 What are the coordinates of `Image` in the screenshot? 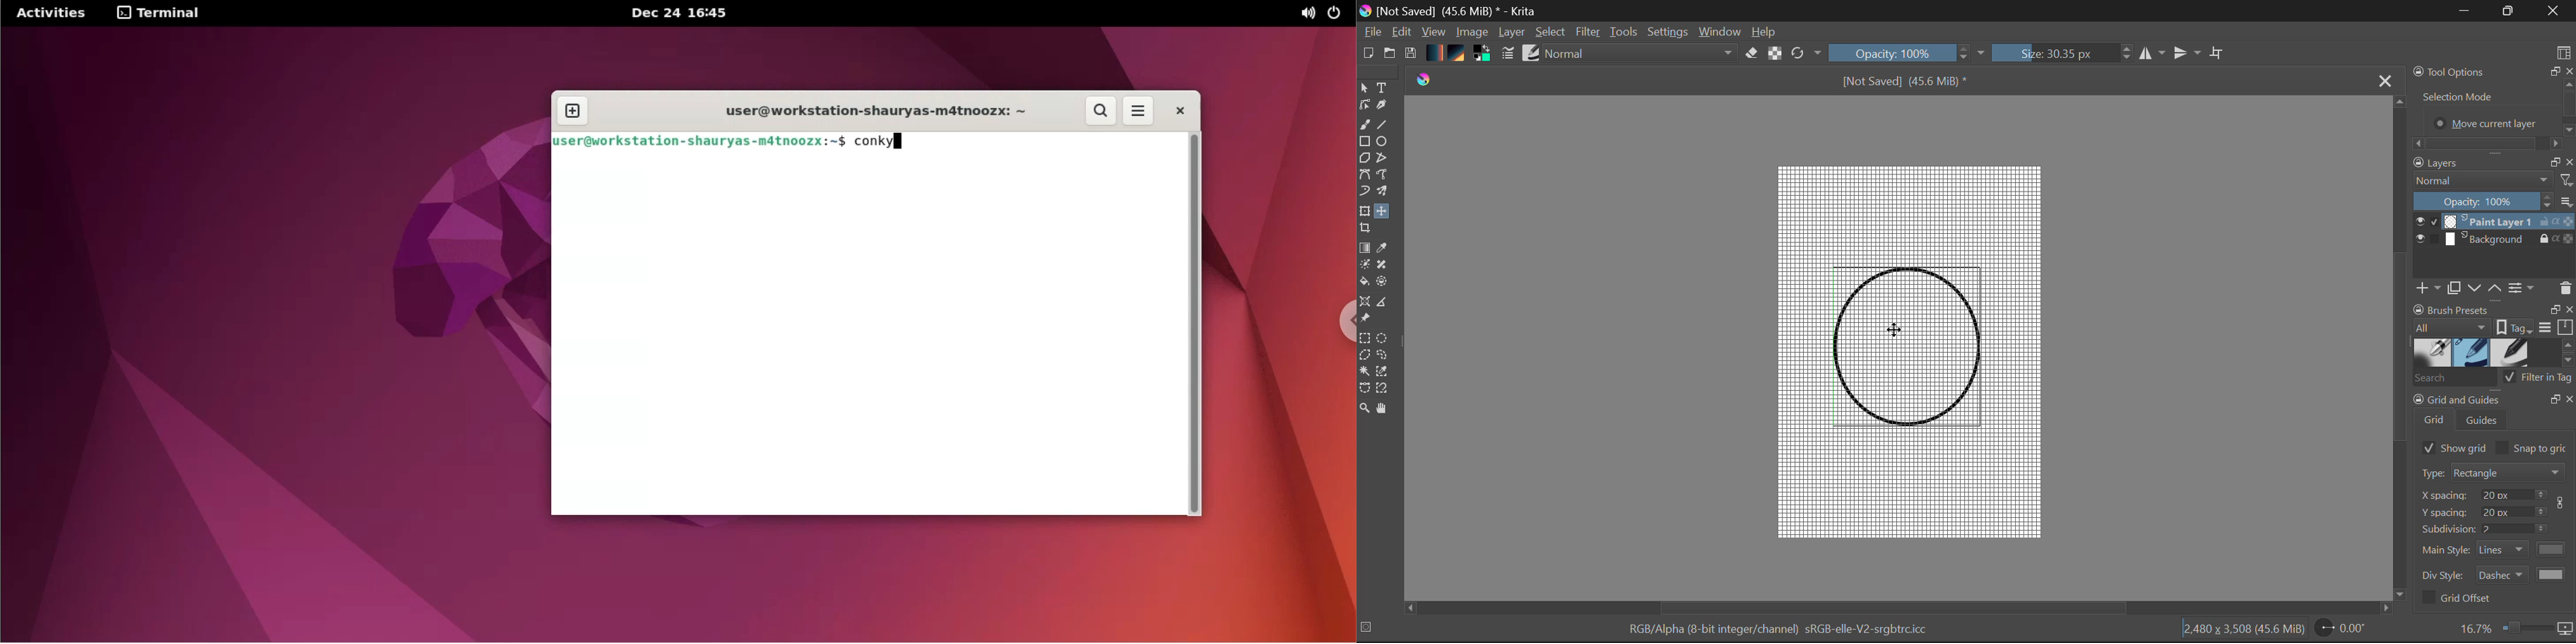 It's located at (1472, 33).